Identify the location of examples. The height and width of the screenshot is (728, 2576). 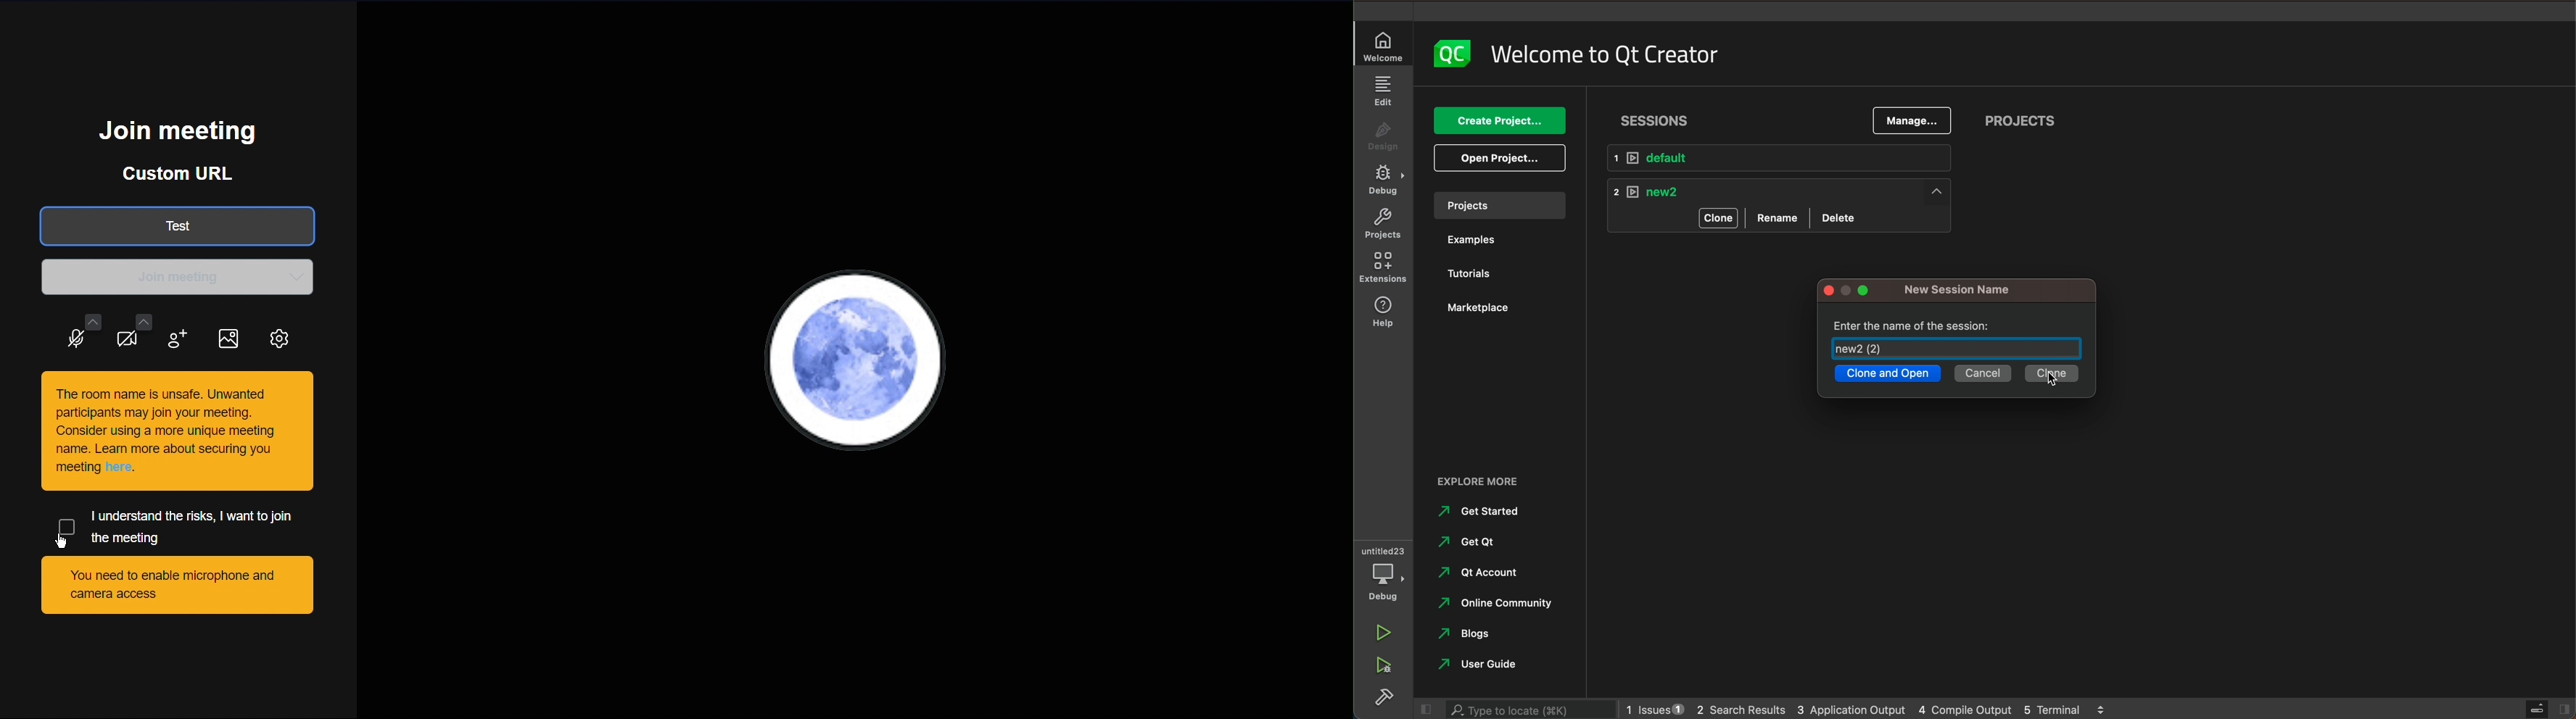
(1465, 240).